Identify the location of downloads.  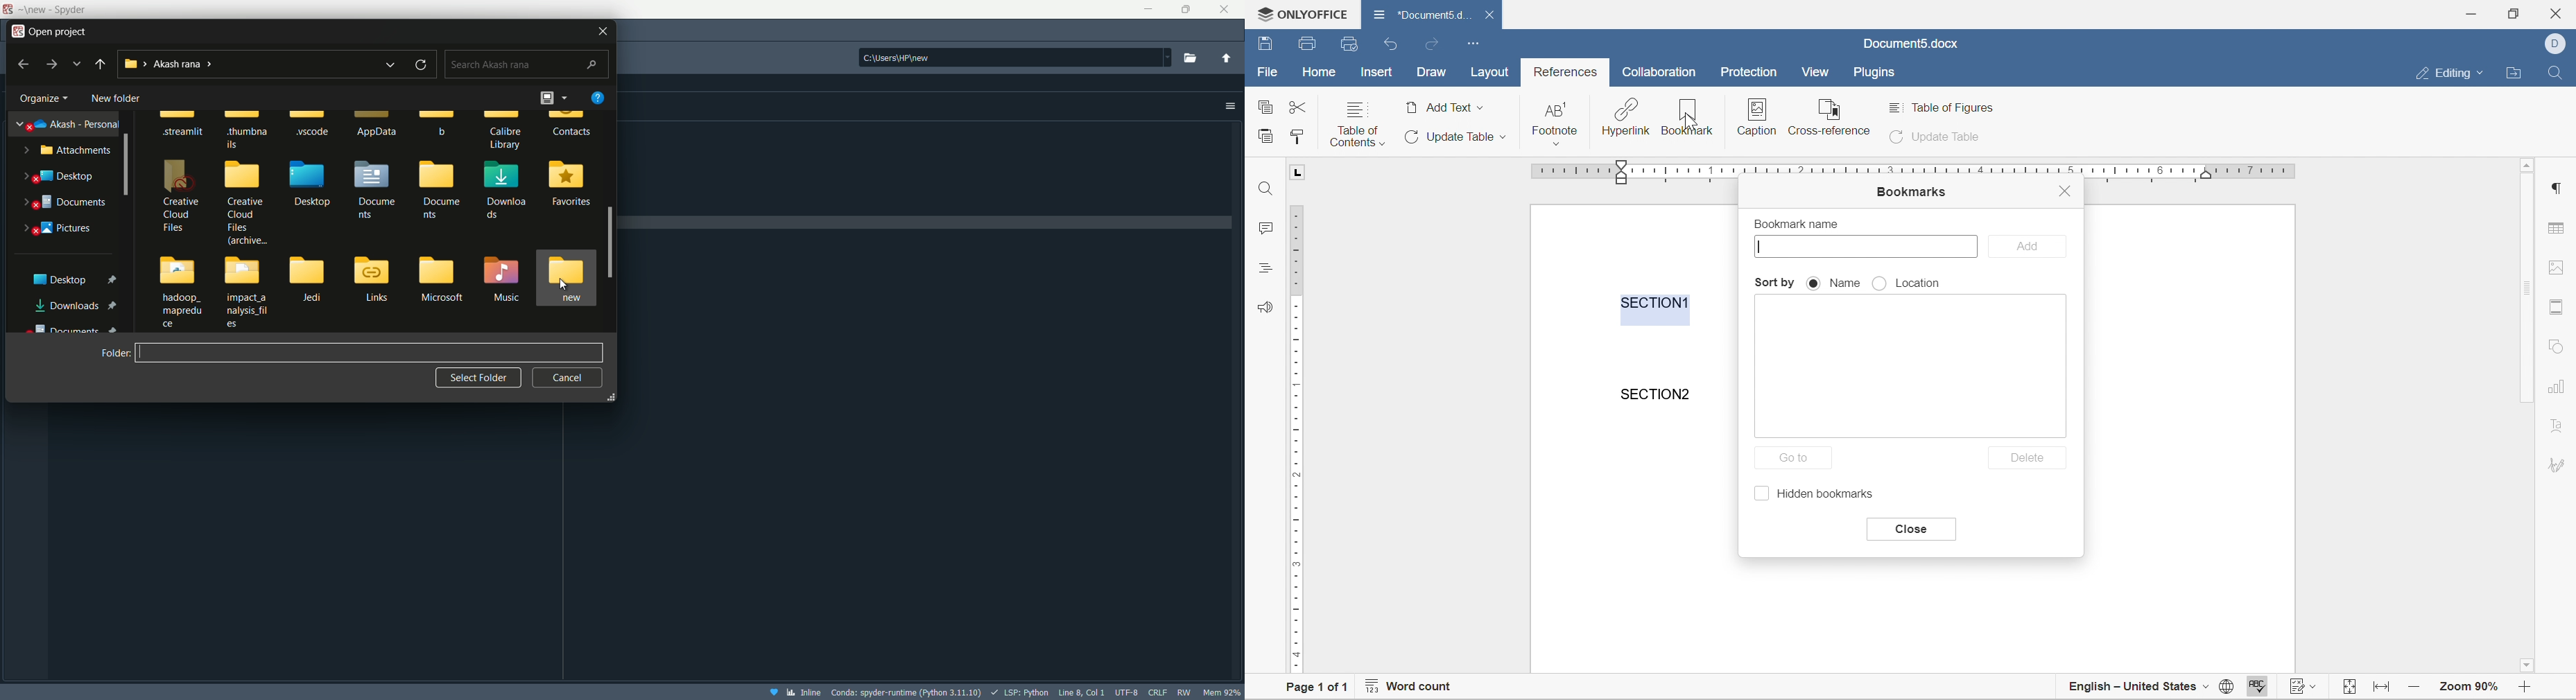
(79, 305).